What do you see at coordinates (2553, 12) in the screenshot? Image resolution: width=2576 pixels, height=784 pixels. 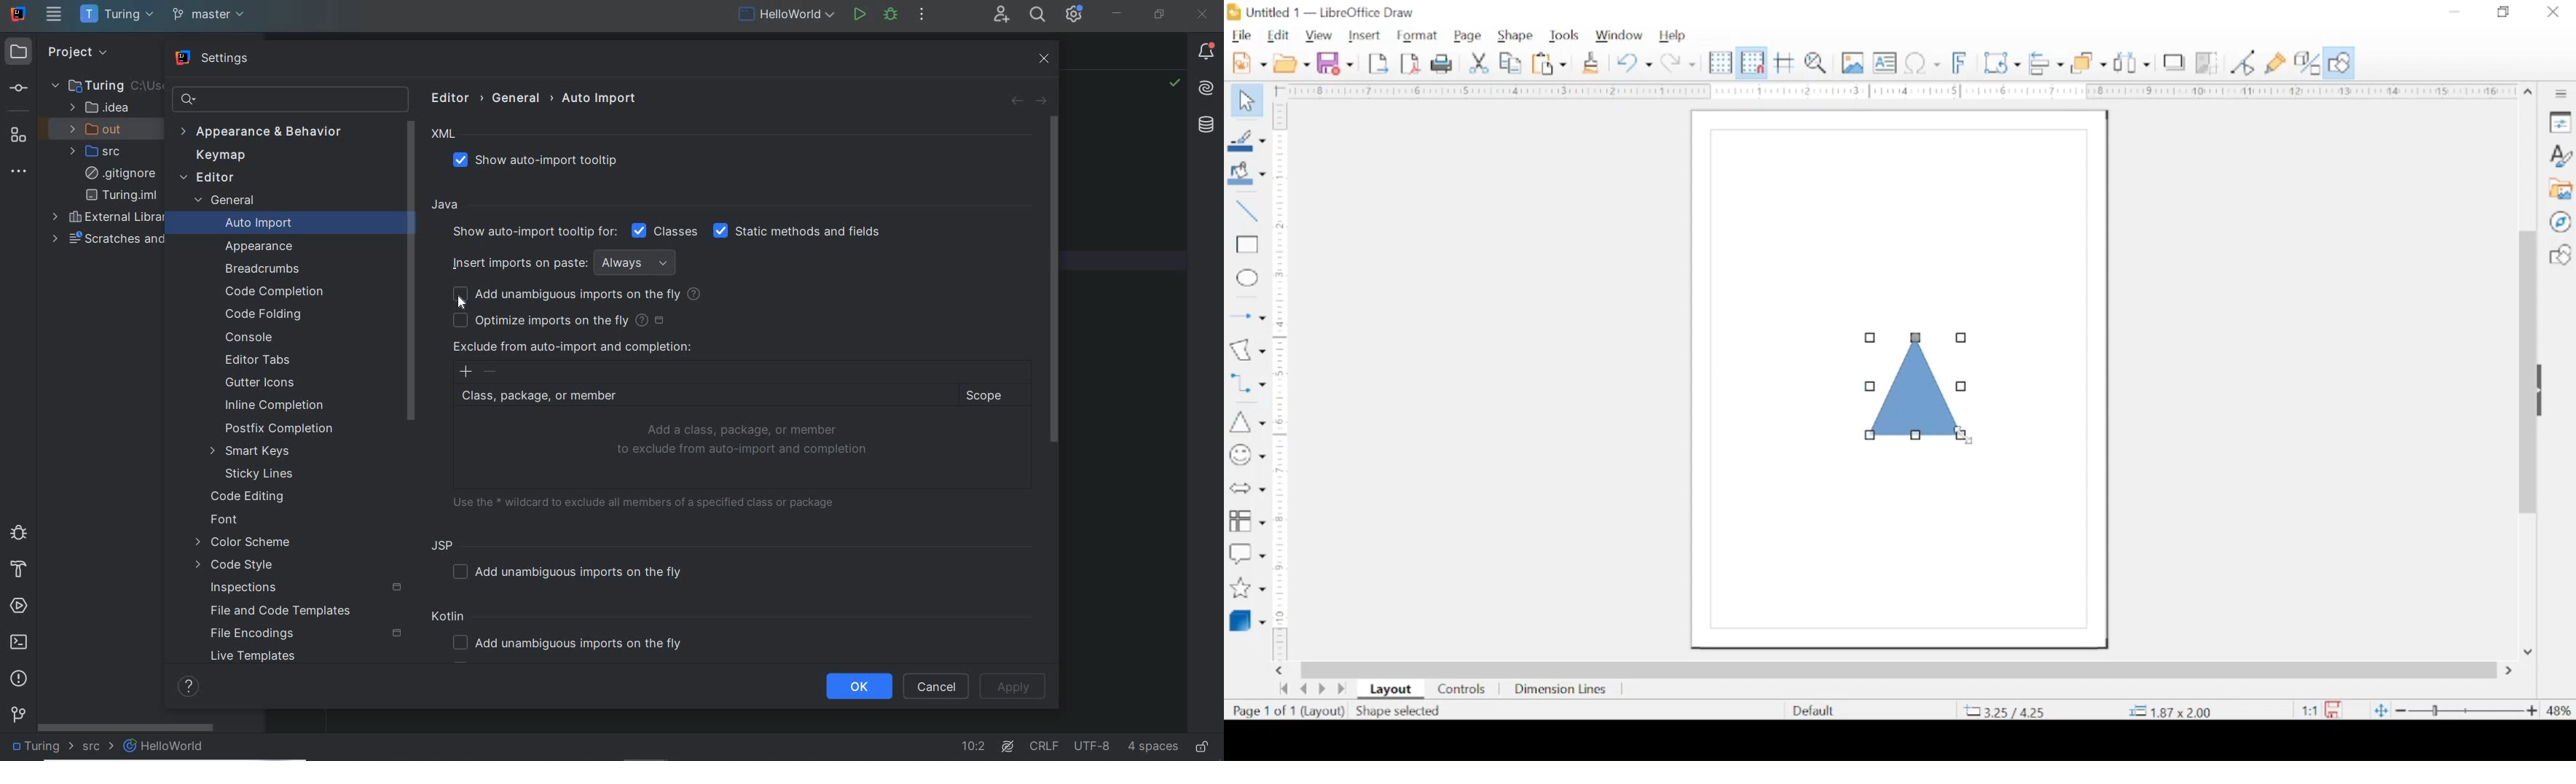 I see `close` at bounding box center [2553, 12].